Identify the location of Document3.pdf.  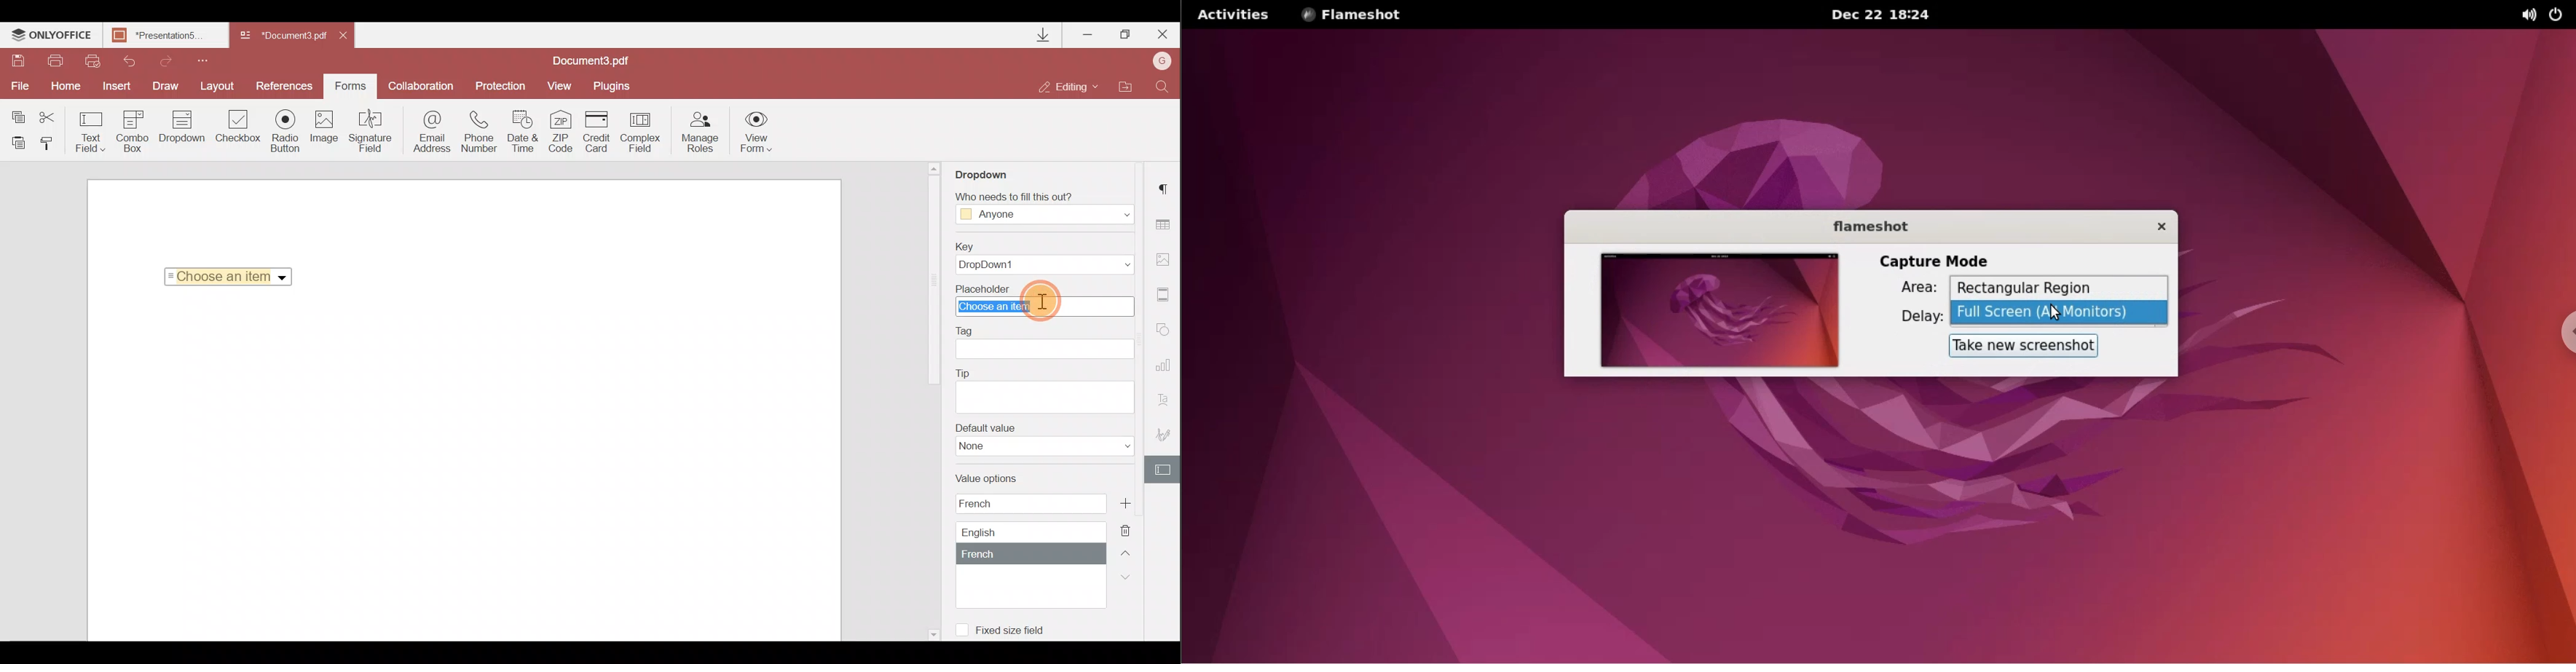
(606, 60).